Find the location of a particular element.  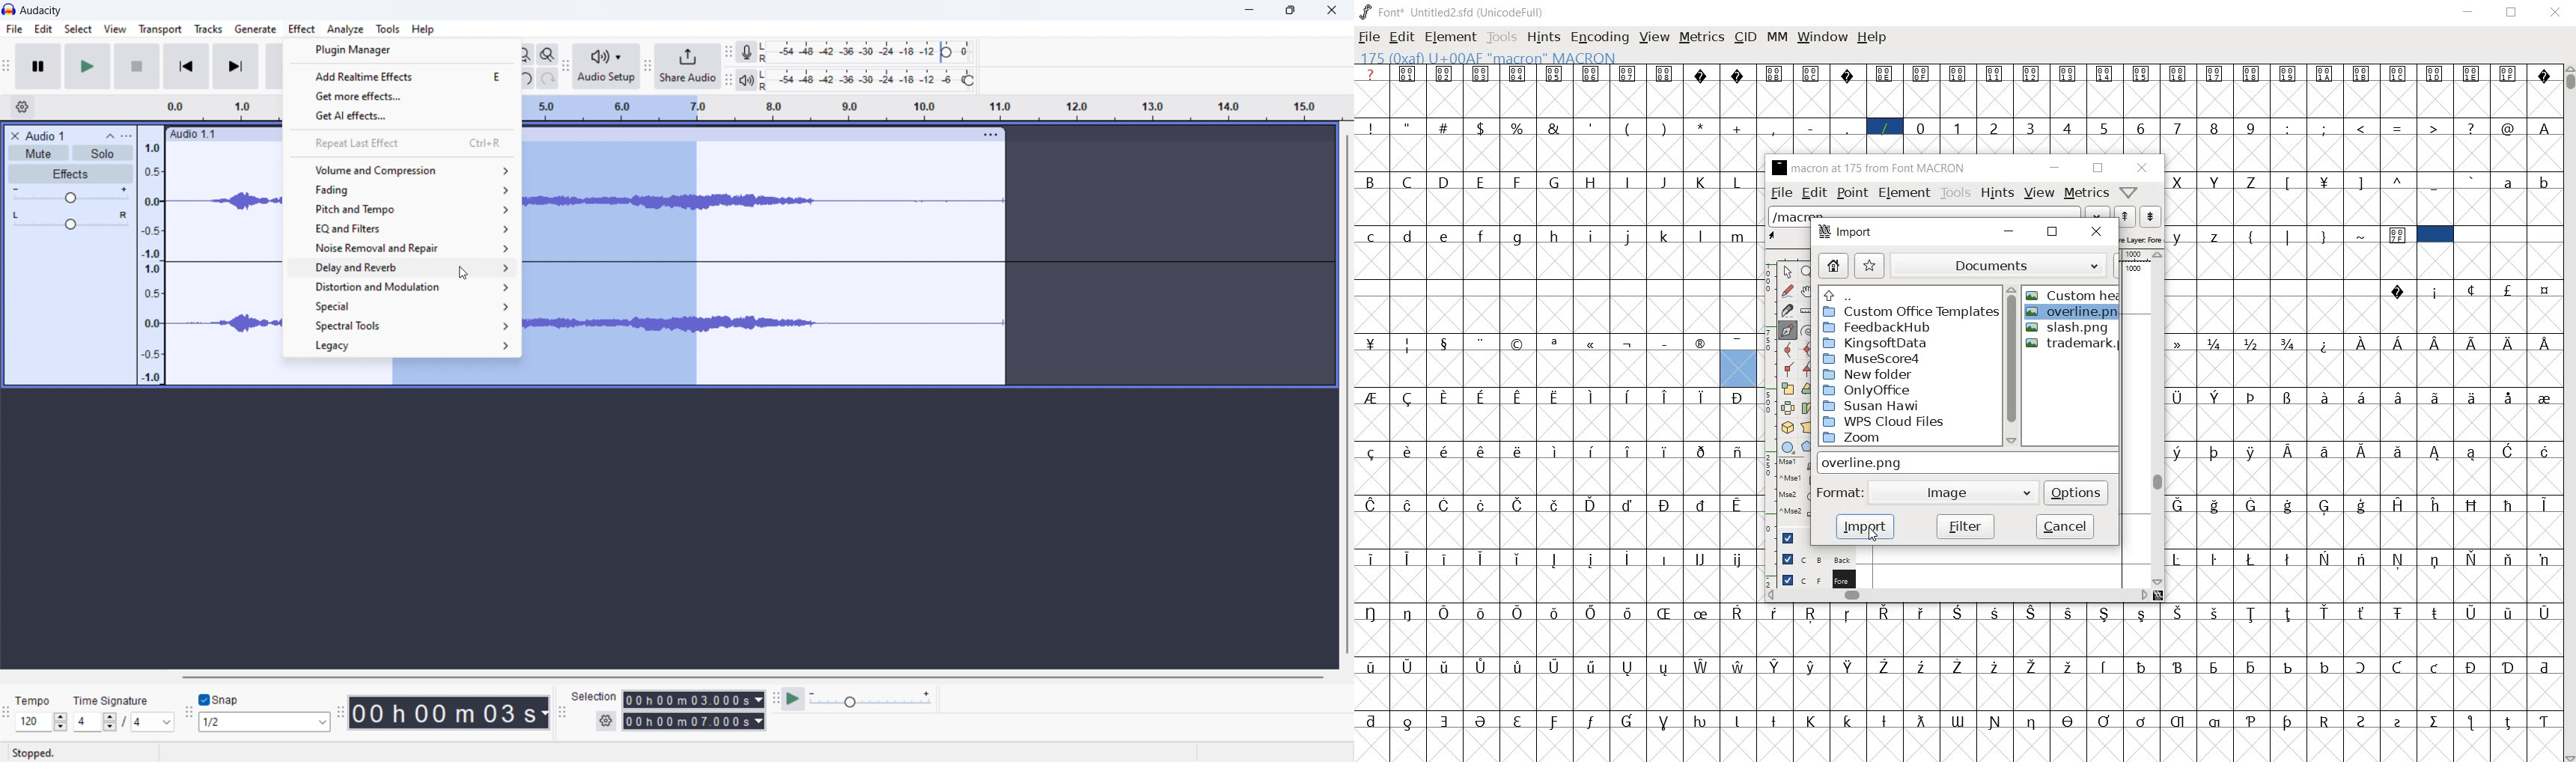

spiro is located at coordinates (1806, 329).